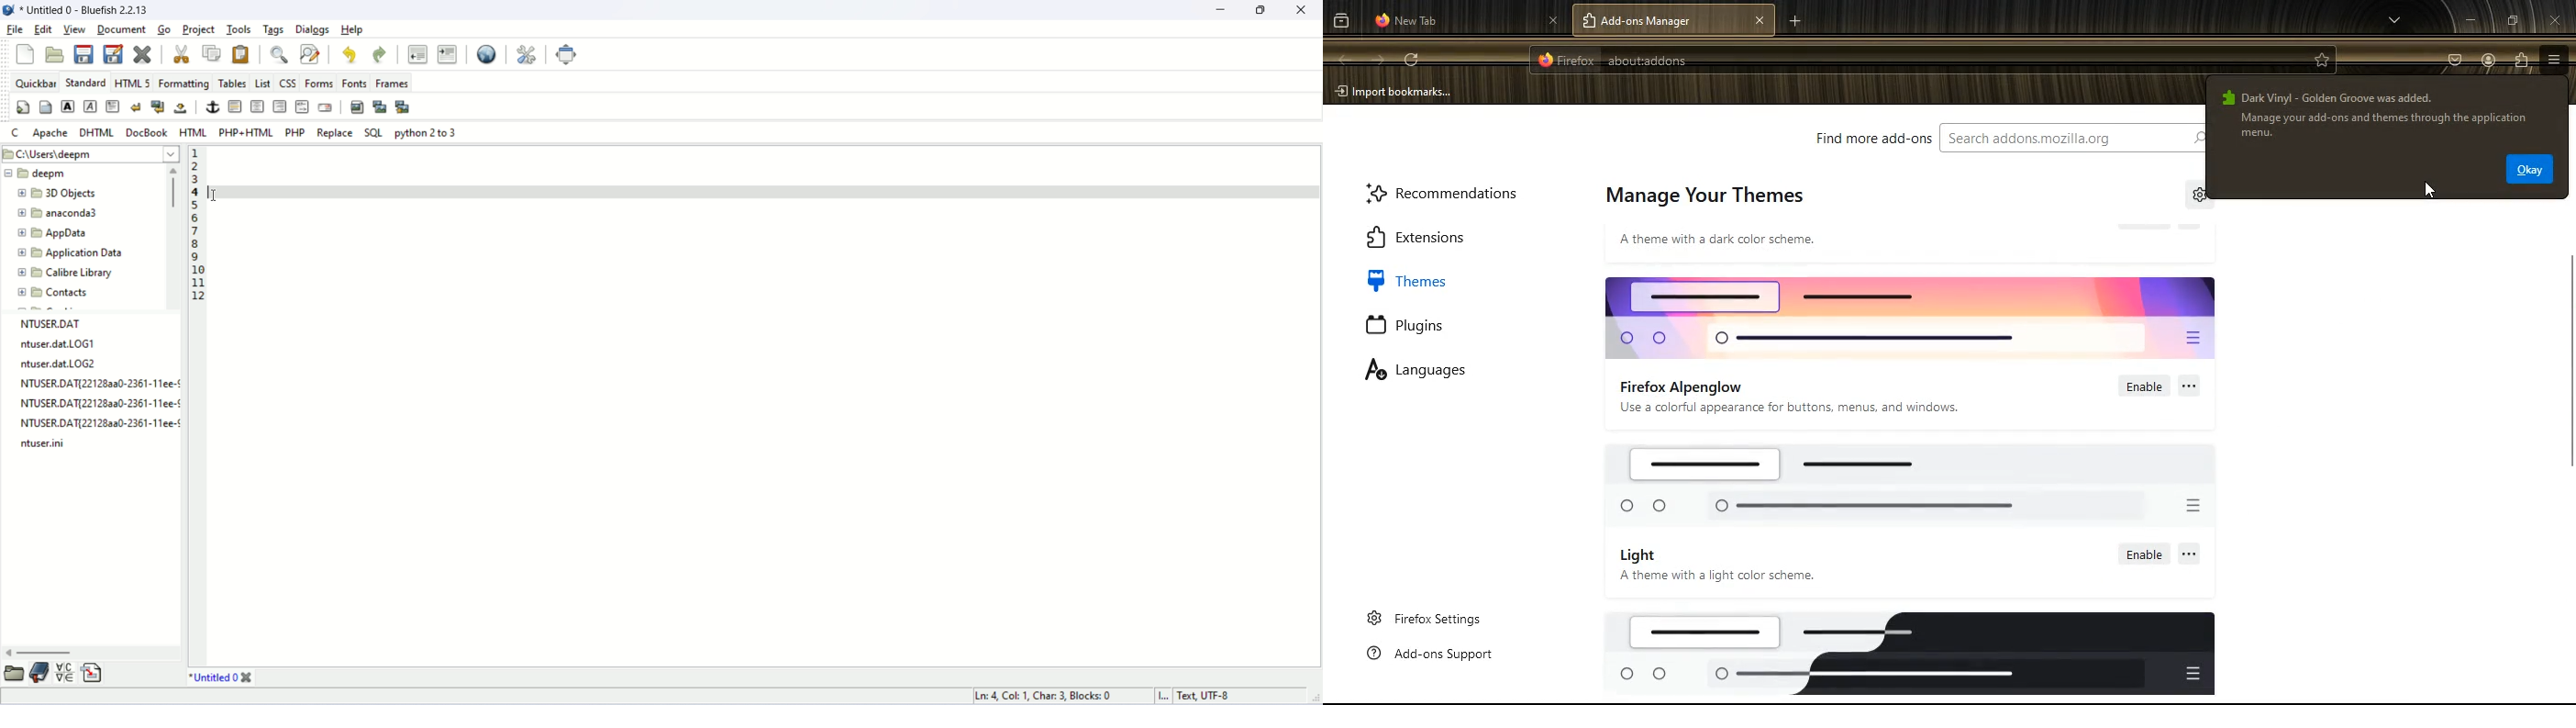  What do you see at coordinates (85, 194) in the screenshot?
I see `folder name` at bounding box center [85, 194].